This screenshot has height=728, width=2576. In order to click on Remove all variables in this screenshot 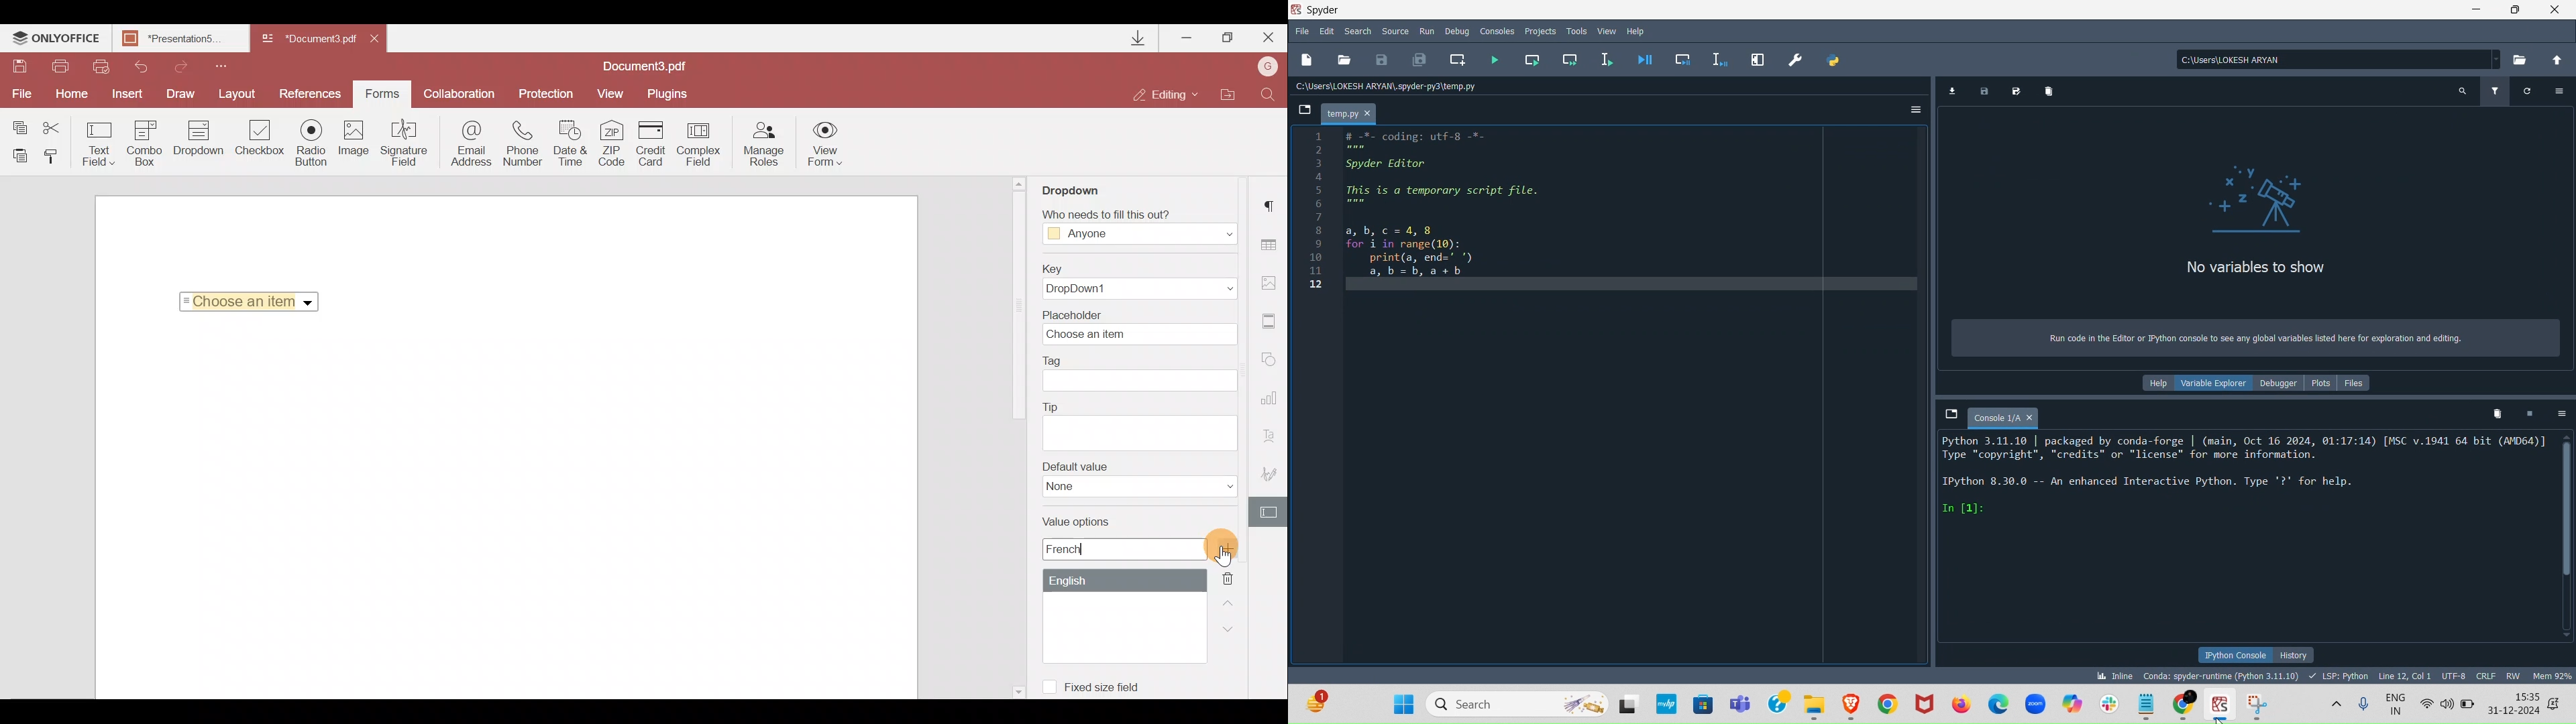, I will do `click(2048, 90)`.